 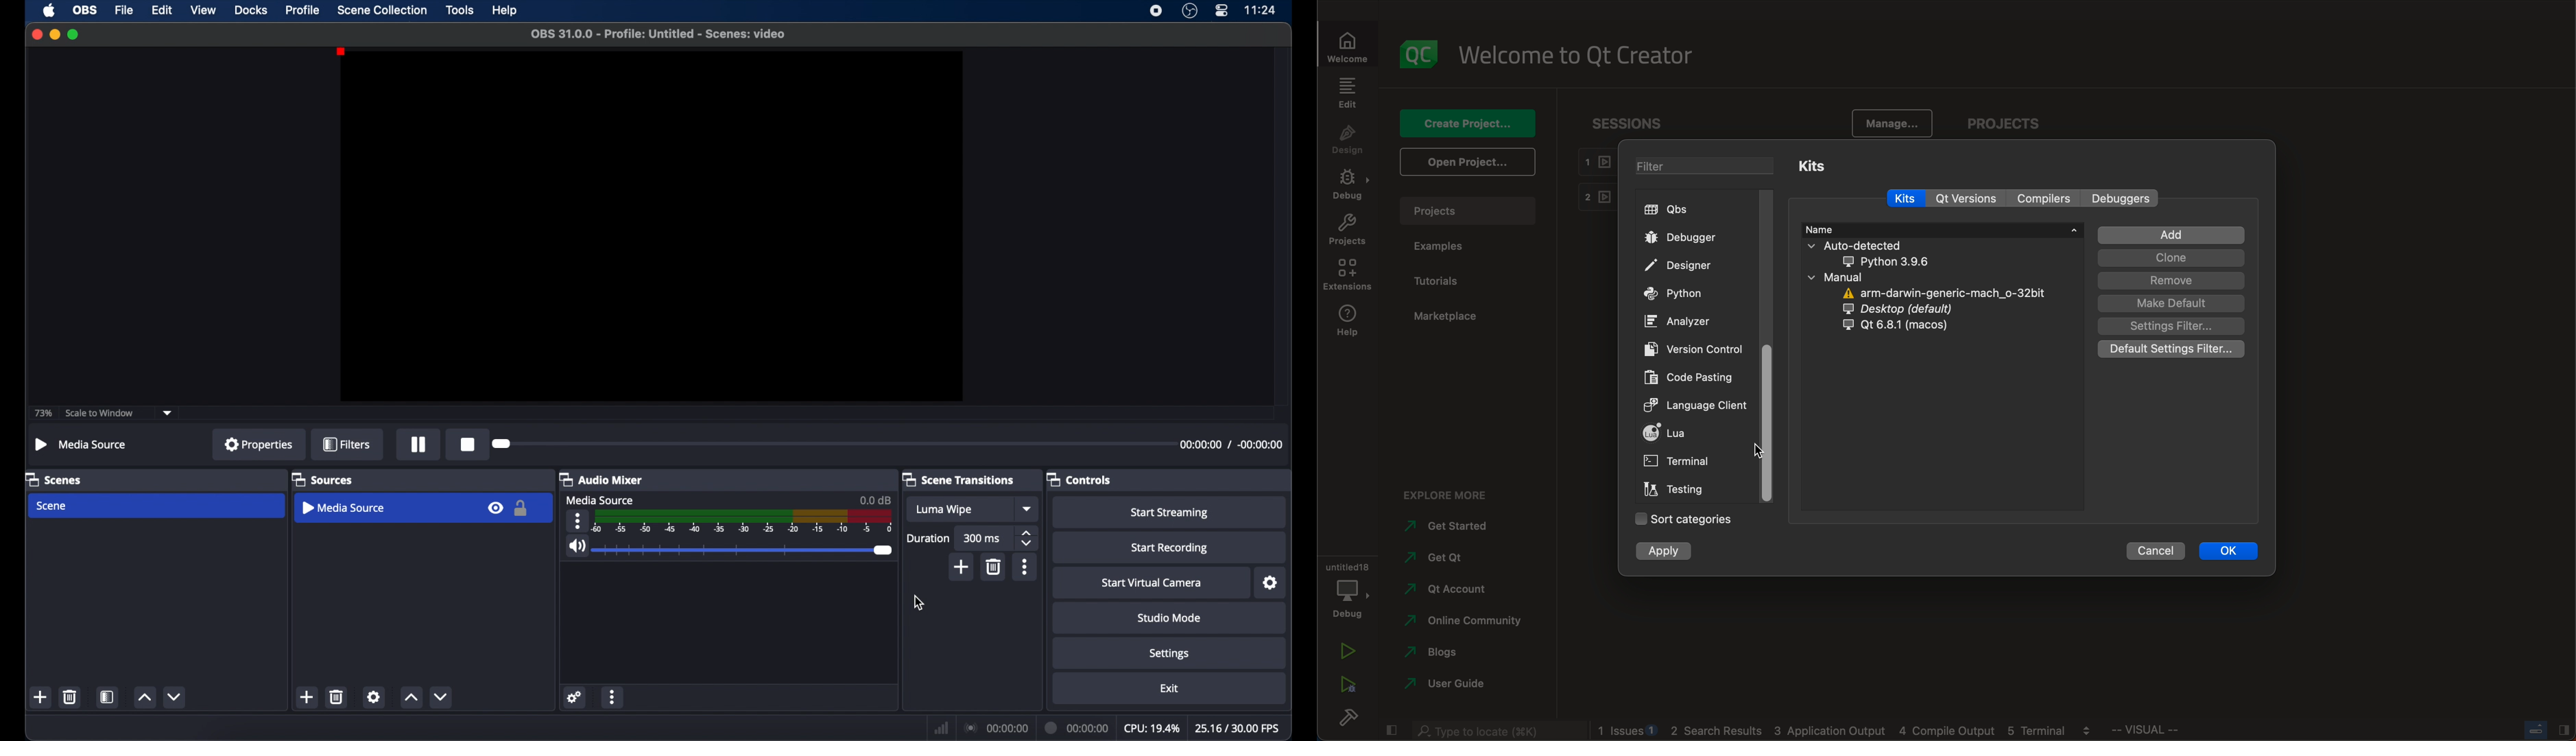 What do you see at coordinates (411, 698) in the screenshot?
I see `increment` at bounding box center [411, 698].